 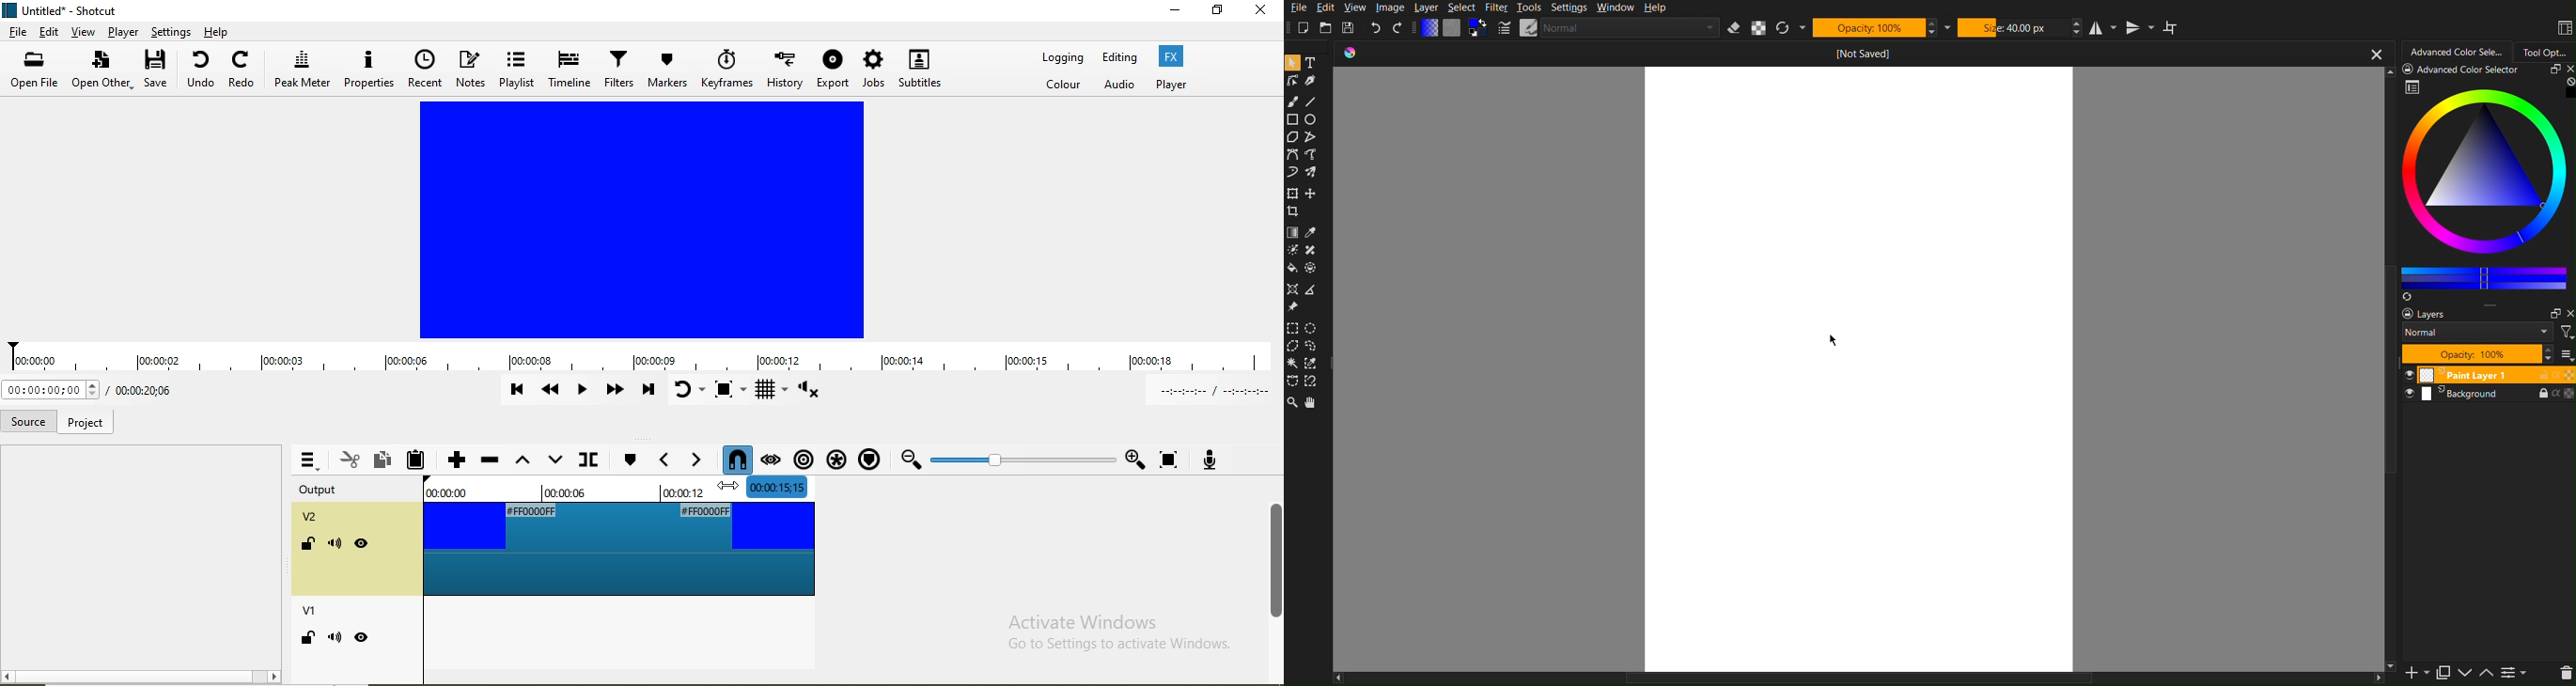 What do you see at coordinates (772, 390) in the screenshot?
I see `Toggle grid display ` at bounding box center [772, 390].